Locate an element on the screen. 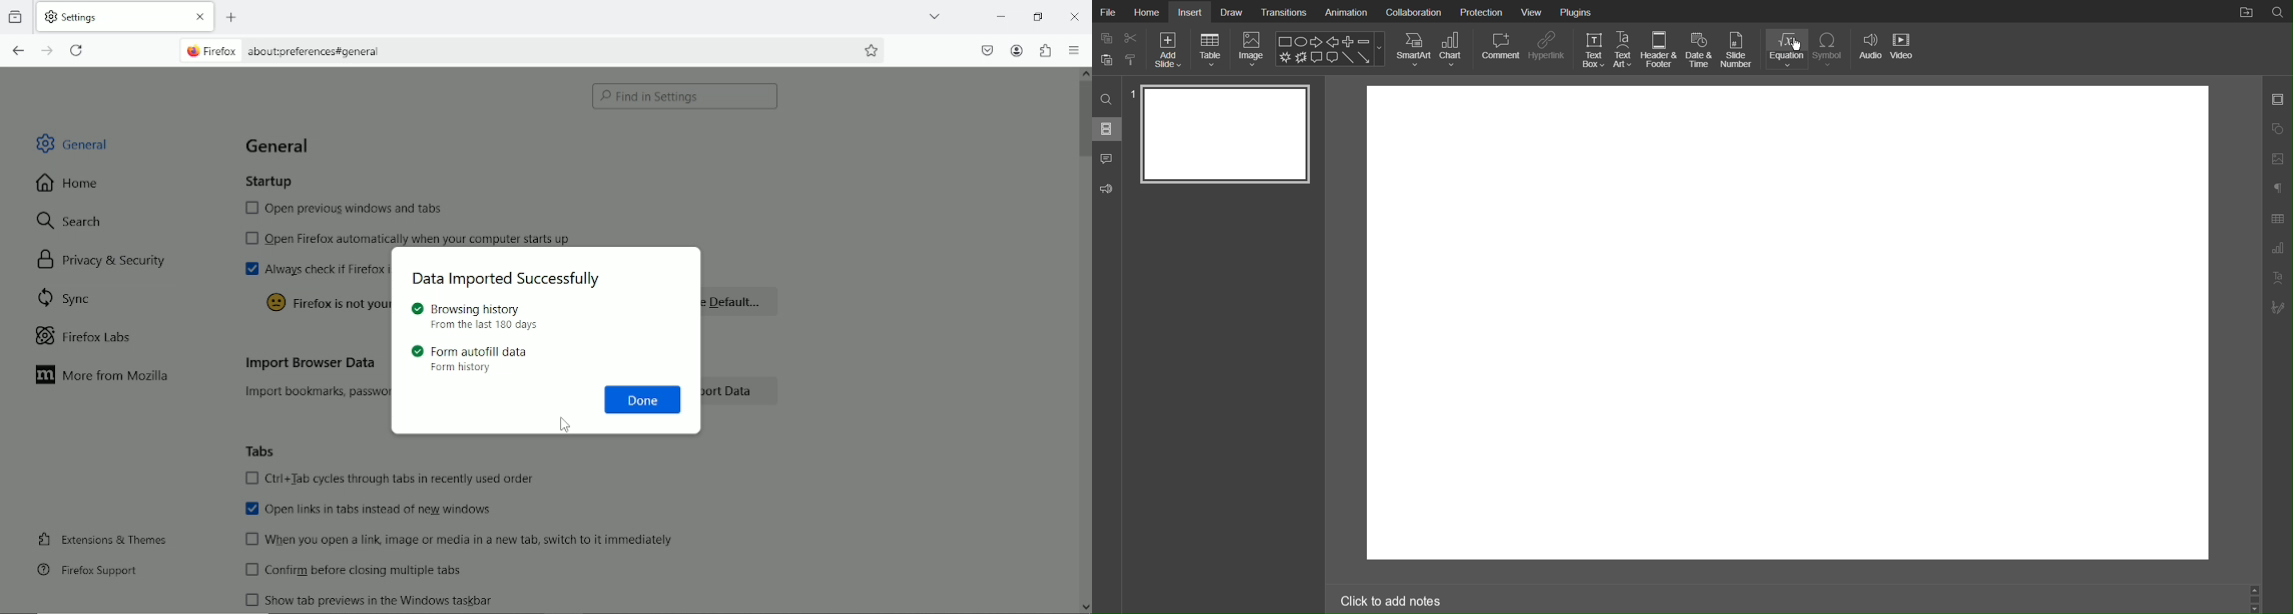 The height and width of the screenshot is (616, 2296). Open File Location is located at coordinates (2245, 13).